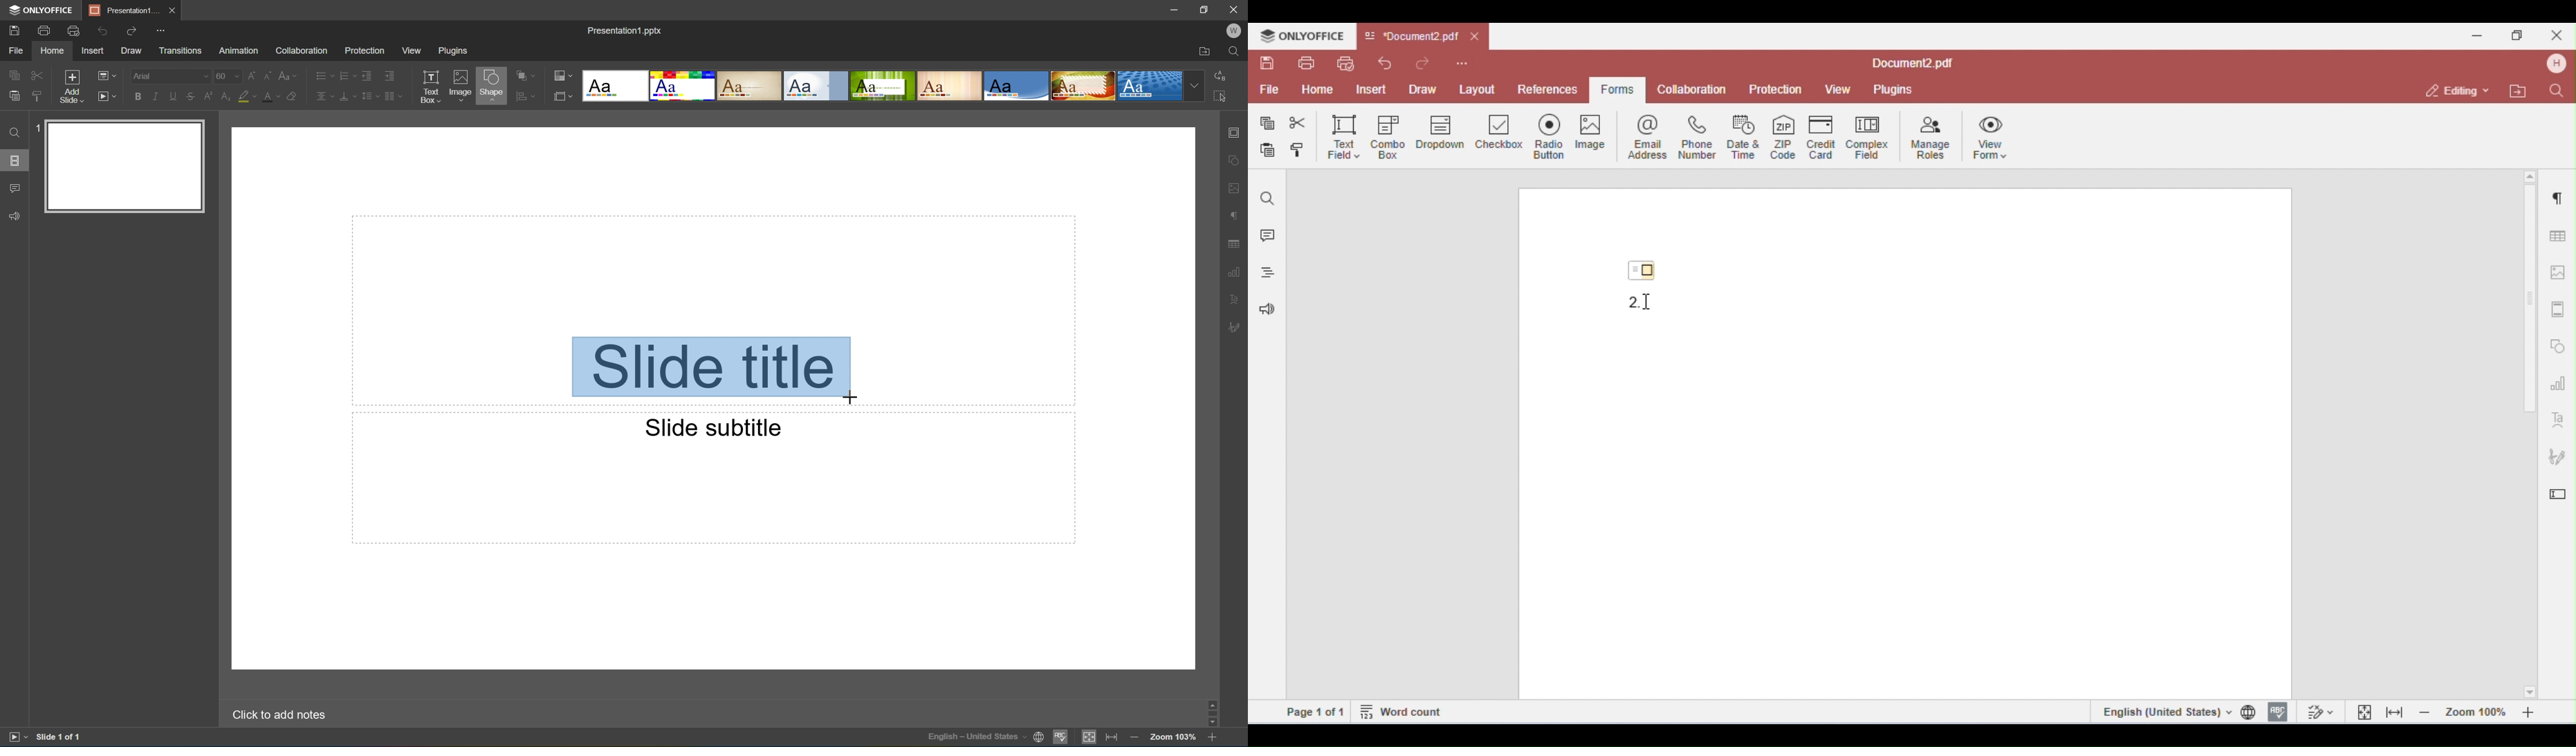 The width and height of the screenshot is (2576, 756). What do you see at coordinates (191, 98) in the screenshot?
I see `Strikethrough` at bounding box center [191, 98].